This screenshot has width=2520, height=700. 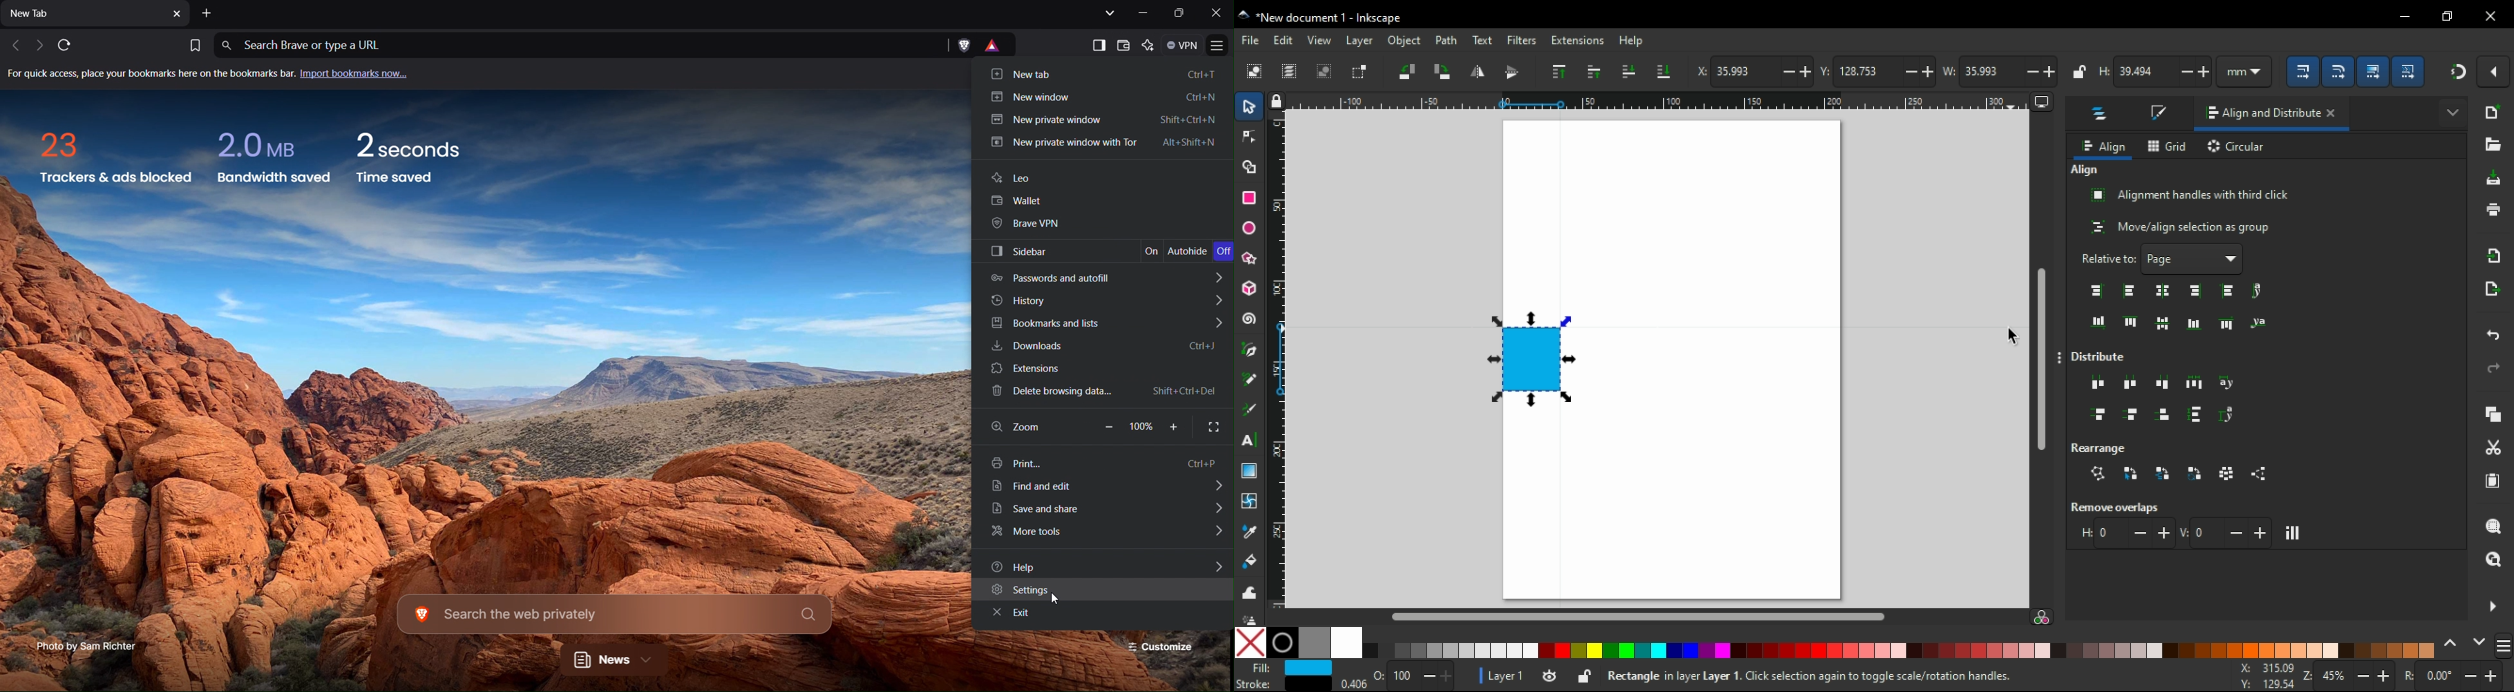 I want to click on path, so click(x=1446, y=41).